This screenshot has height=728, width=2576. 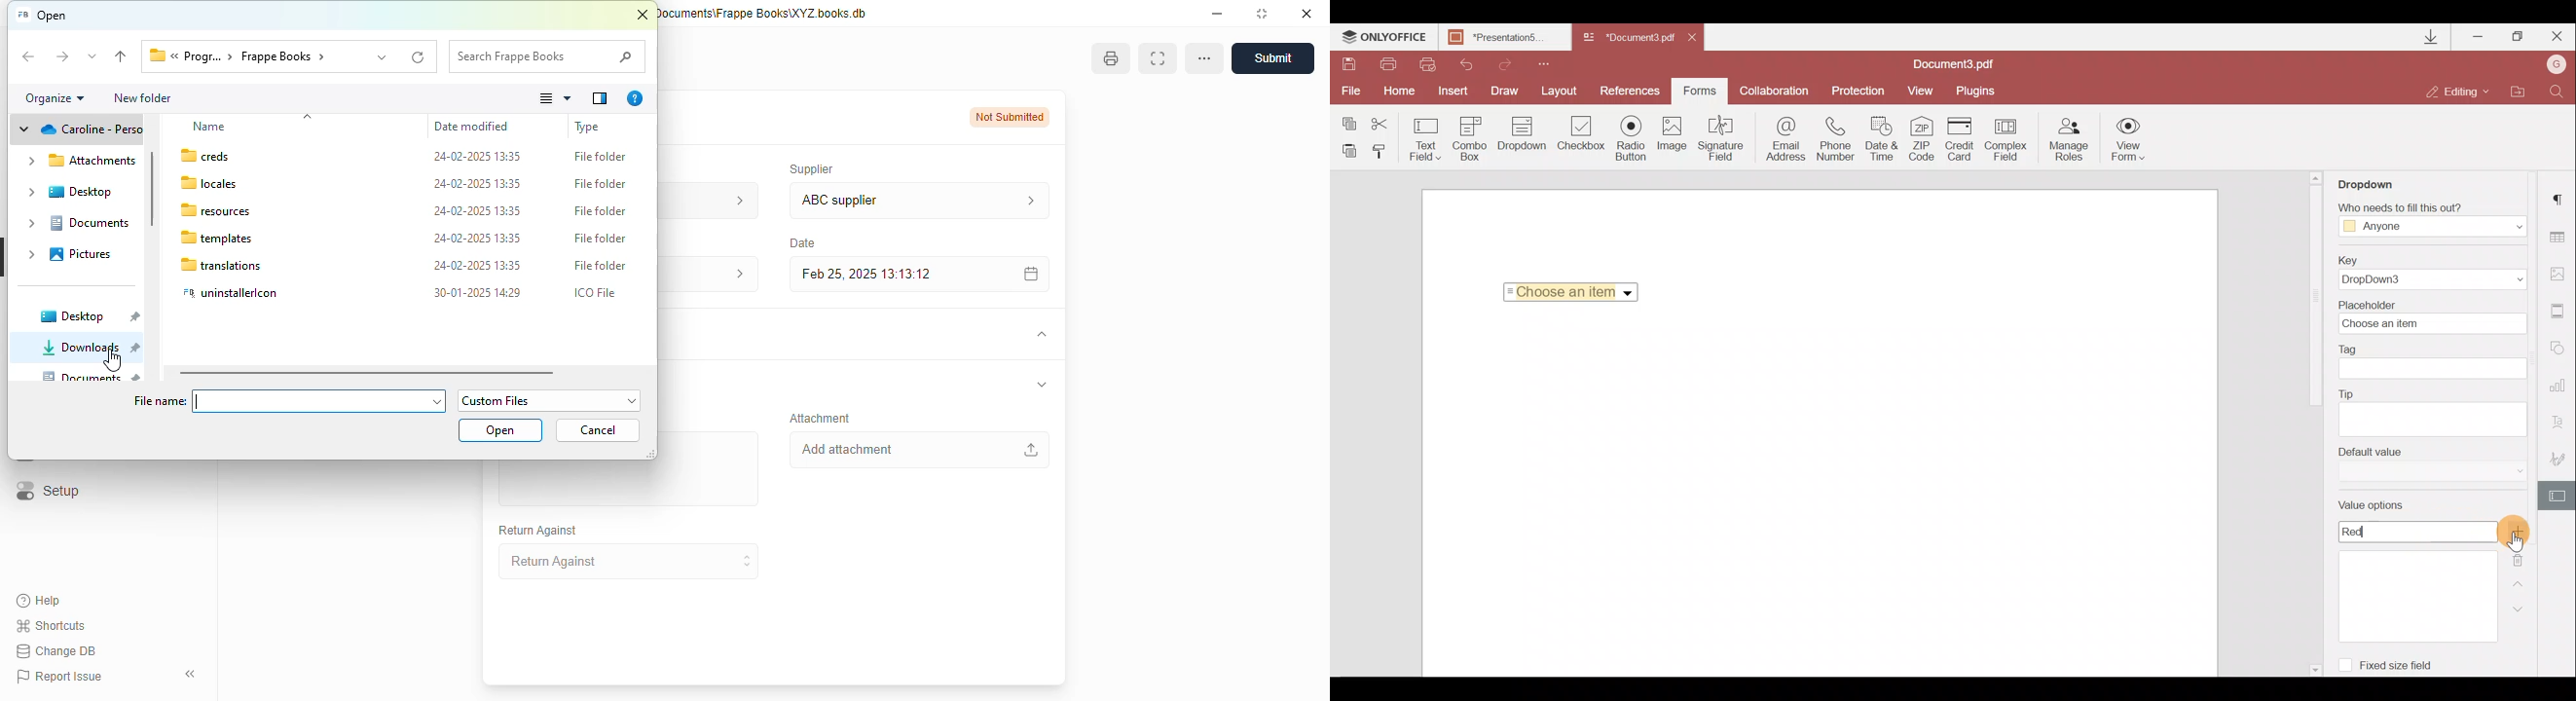 I want to click on caroline - personal, so click(x=78, y=131).